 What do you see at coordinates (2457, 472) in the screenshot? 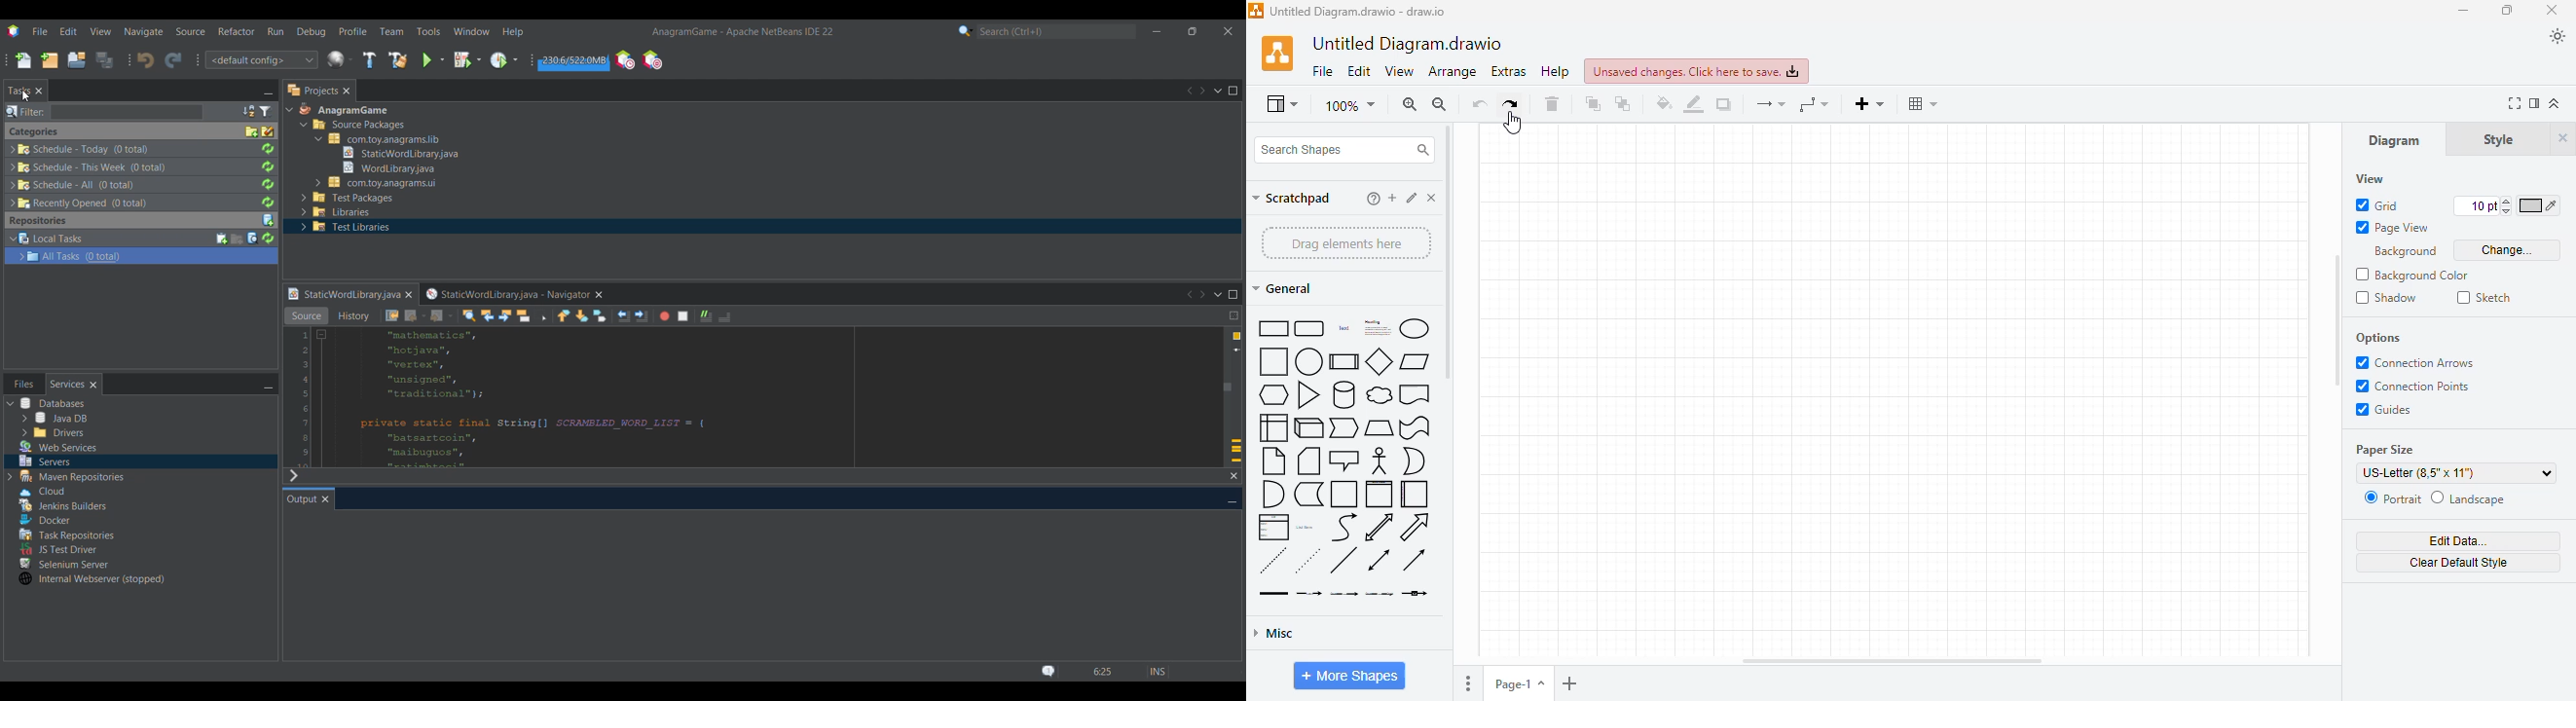
I see `US-letter(8.5"x11")` at bounding box center [2457, 472].